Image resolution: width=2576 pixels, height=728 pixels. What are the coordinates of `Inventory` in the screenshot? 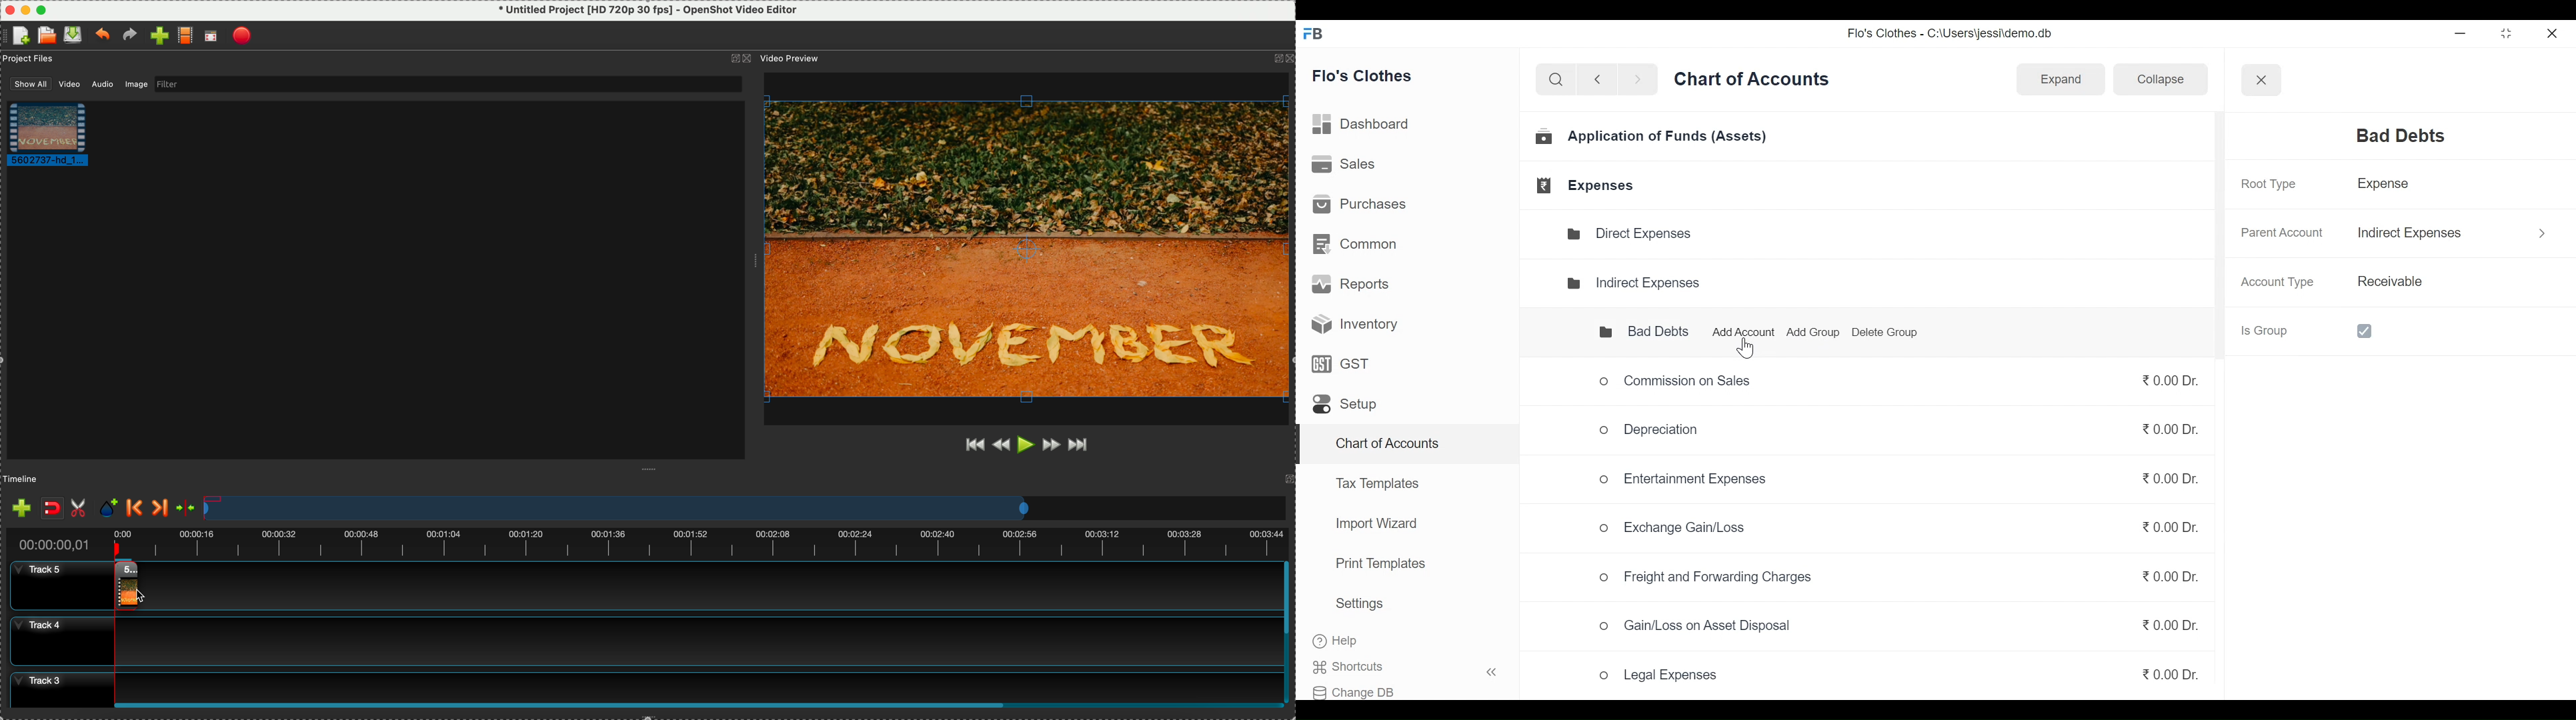 It's located at (1350, 323).